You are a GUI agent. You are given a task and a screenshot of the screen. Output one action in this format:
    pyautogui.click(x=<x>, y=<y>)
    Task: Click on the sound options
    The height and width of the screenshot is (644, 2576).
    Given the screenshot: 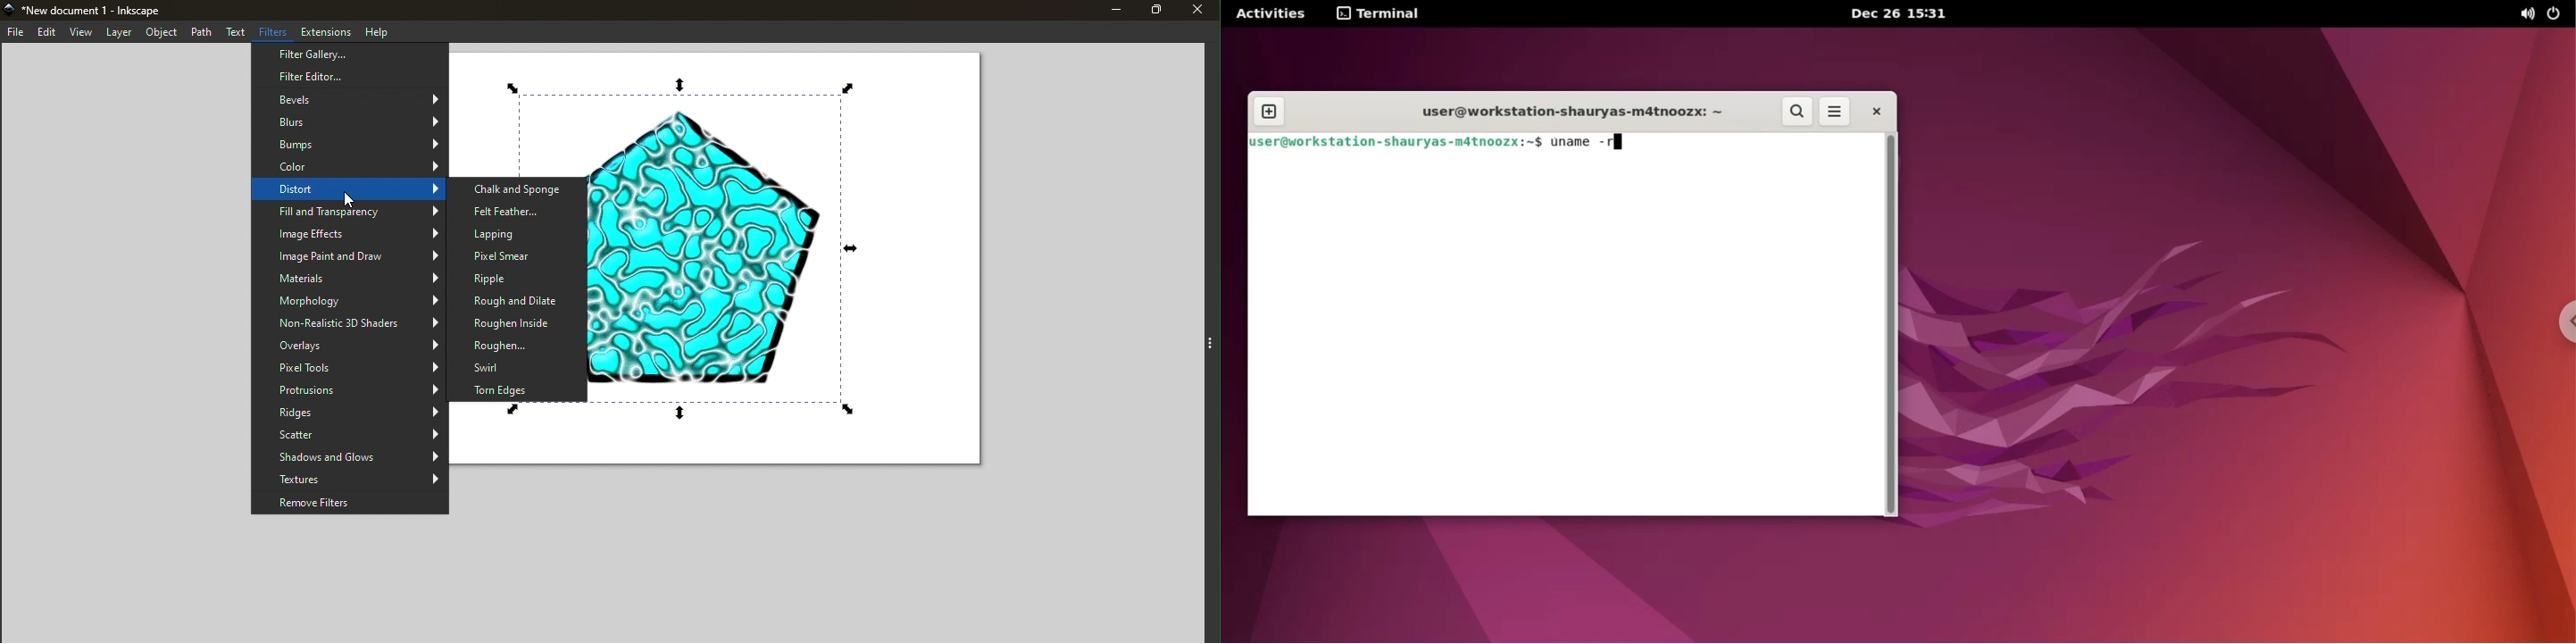 What is the action you would take?
    pyautogui.click(x=2526, y=15)
    